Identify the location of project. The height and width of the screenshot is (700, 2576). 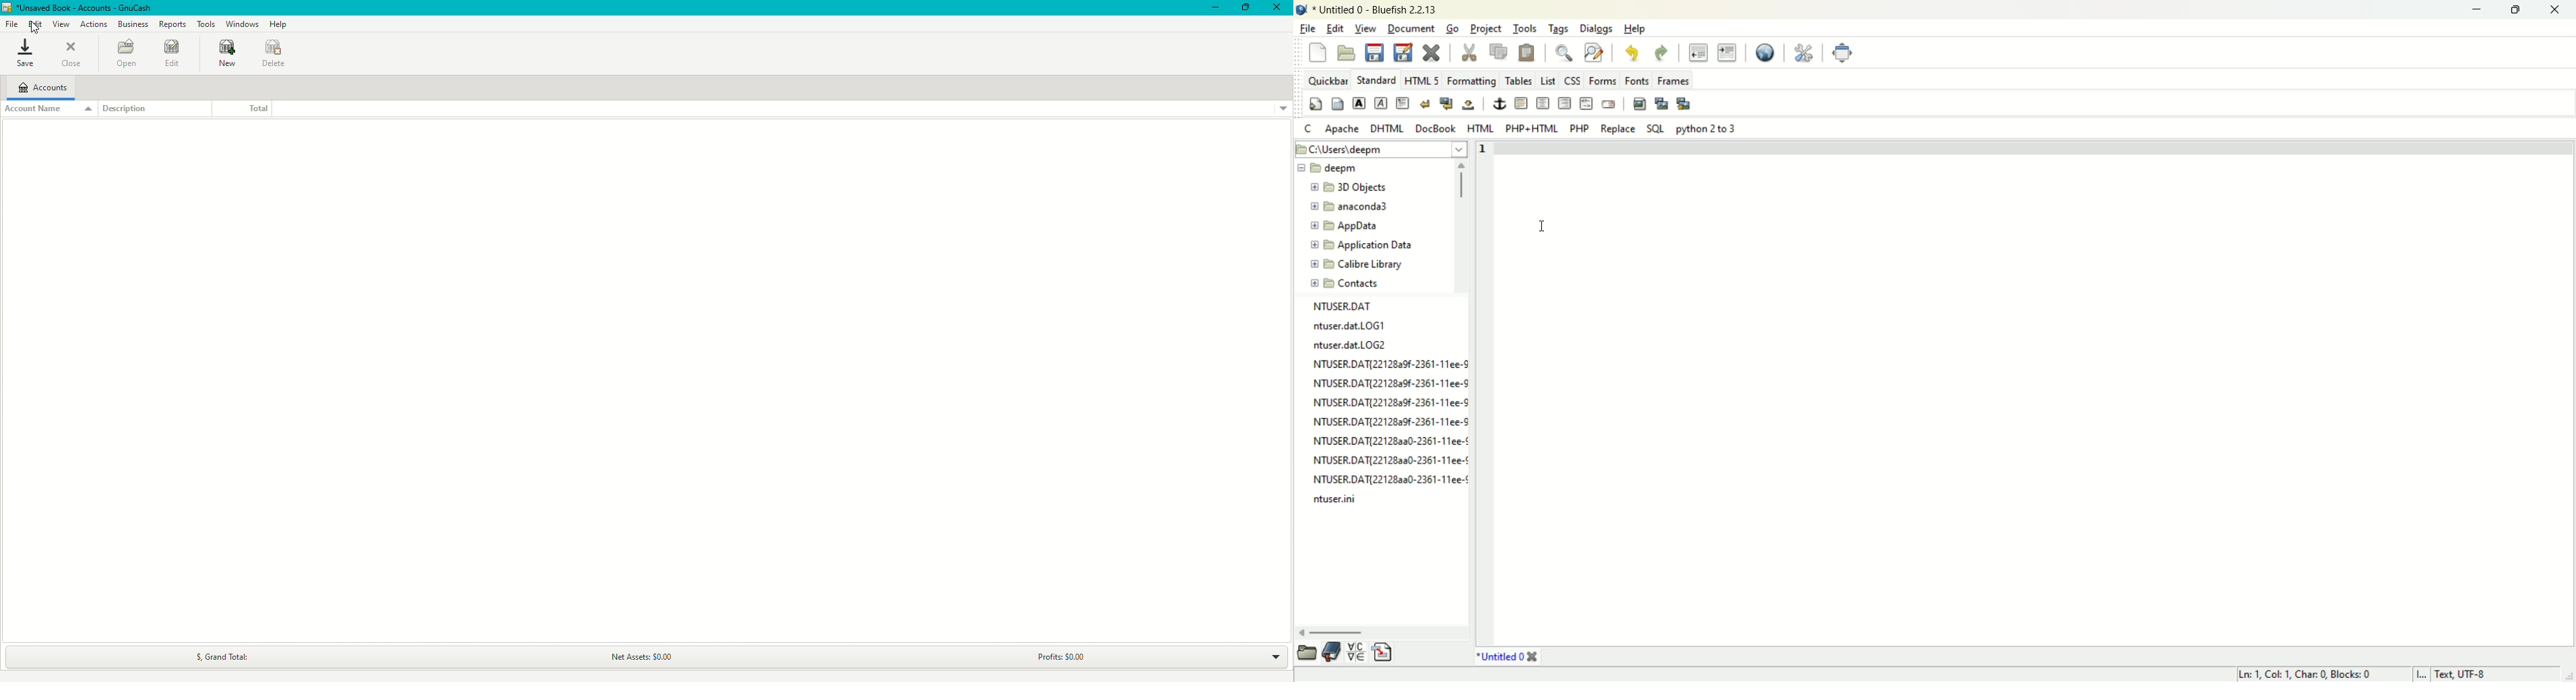
(1488, 29).